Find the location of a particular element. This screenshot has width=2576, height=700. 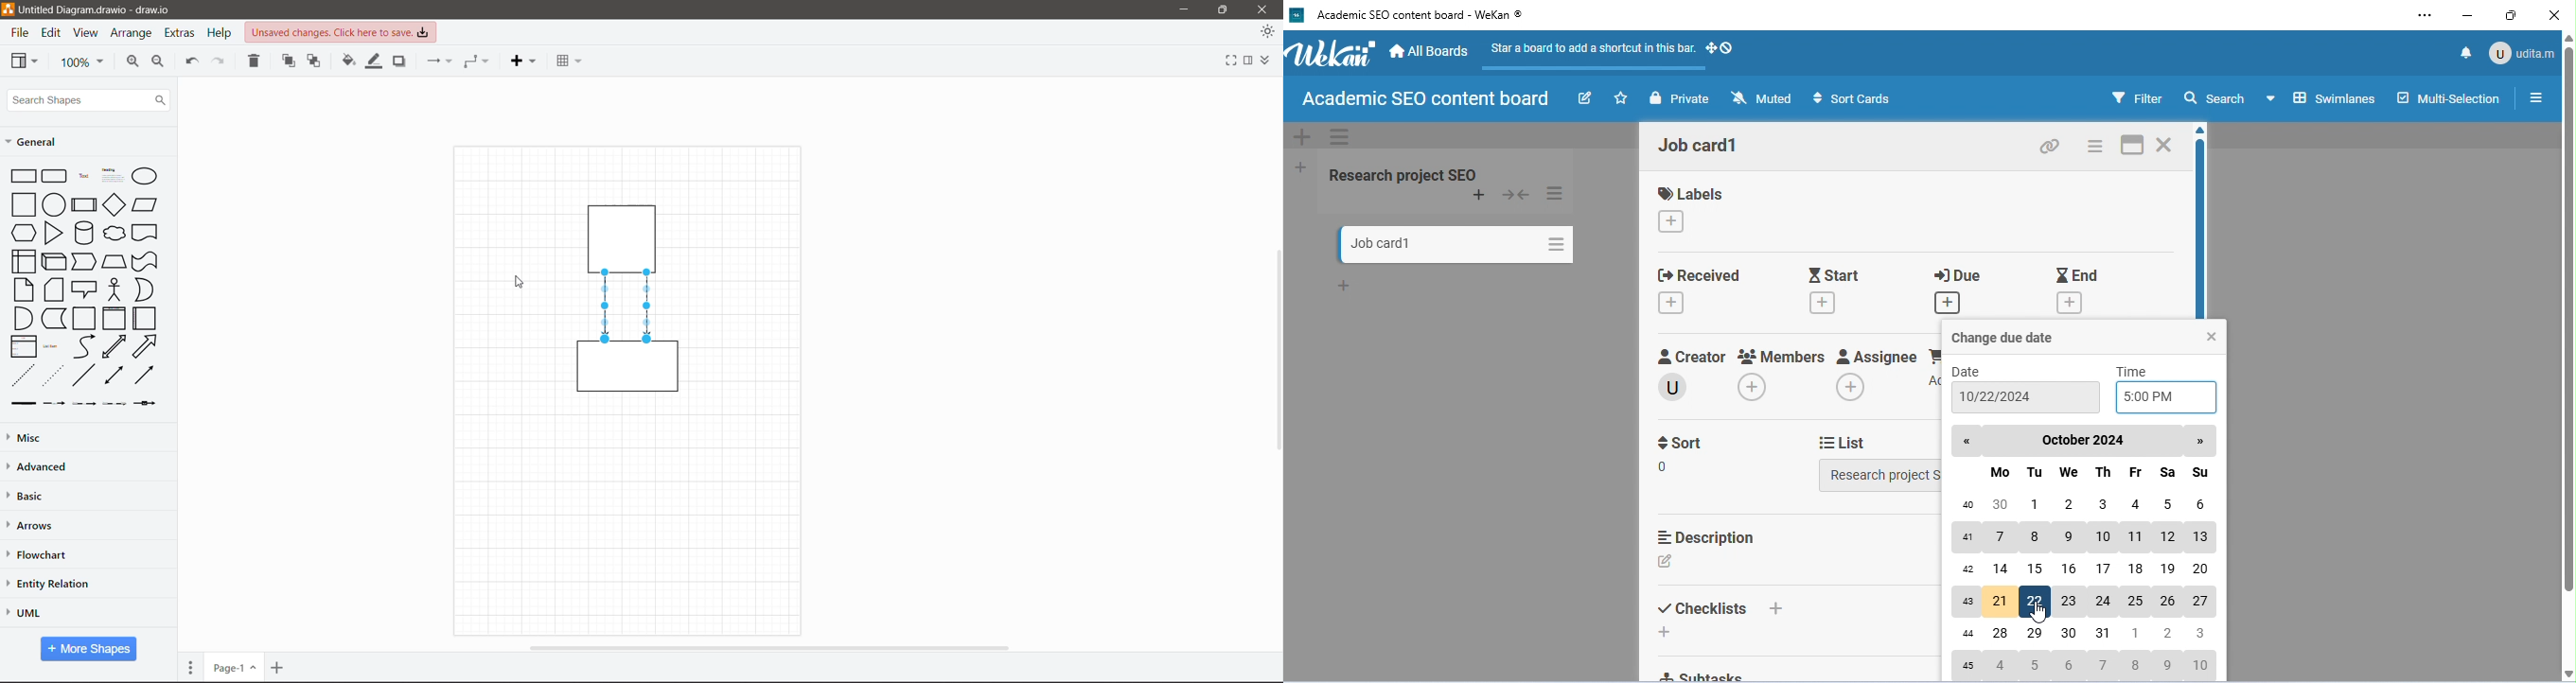

Misc is located at coordinates (54, 437).